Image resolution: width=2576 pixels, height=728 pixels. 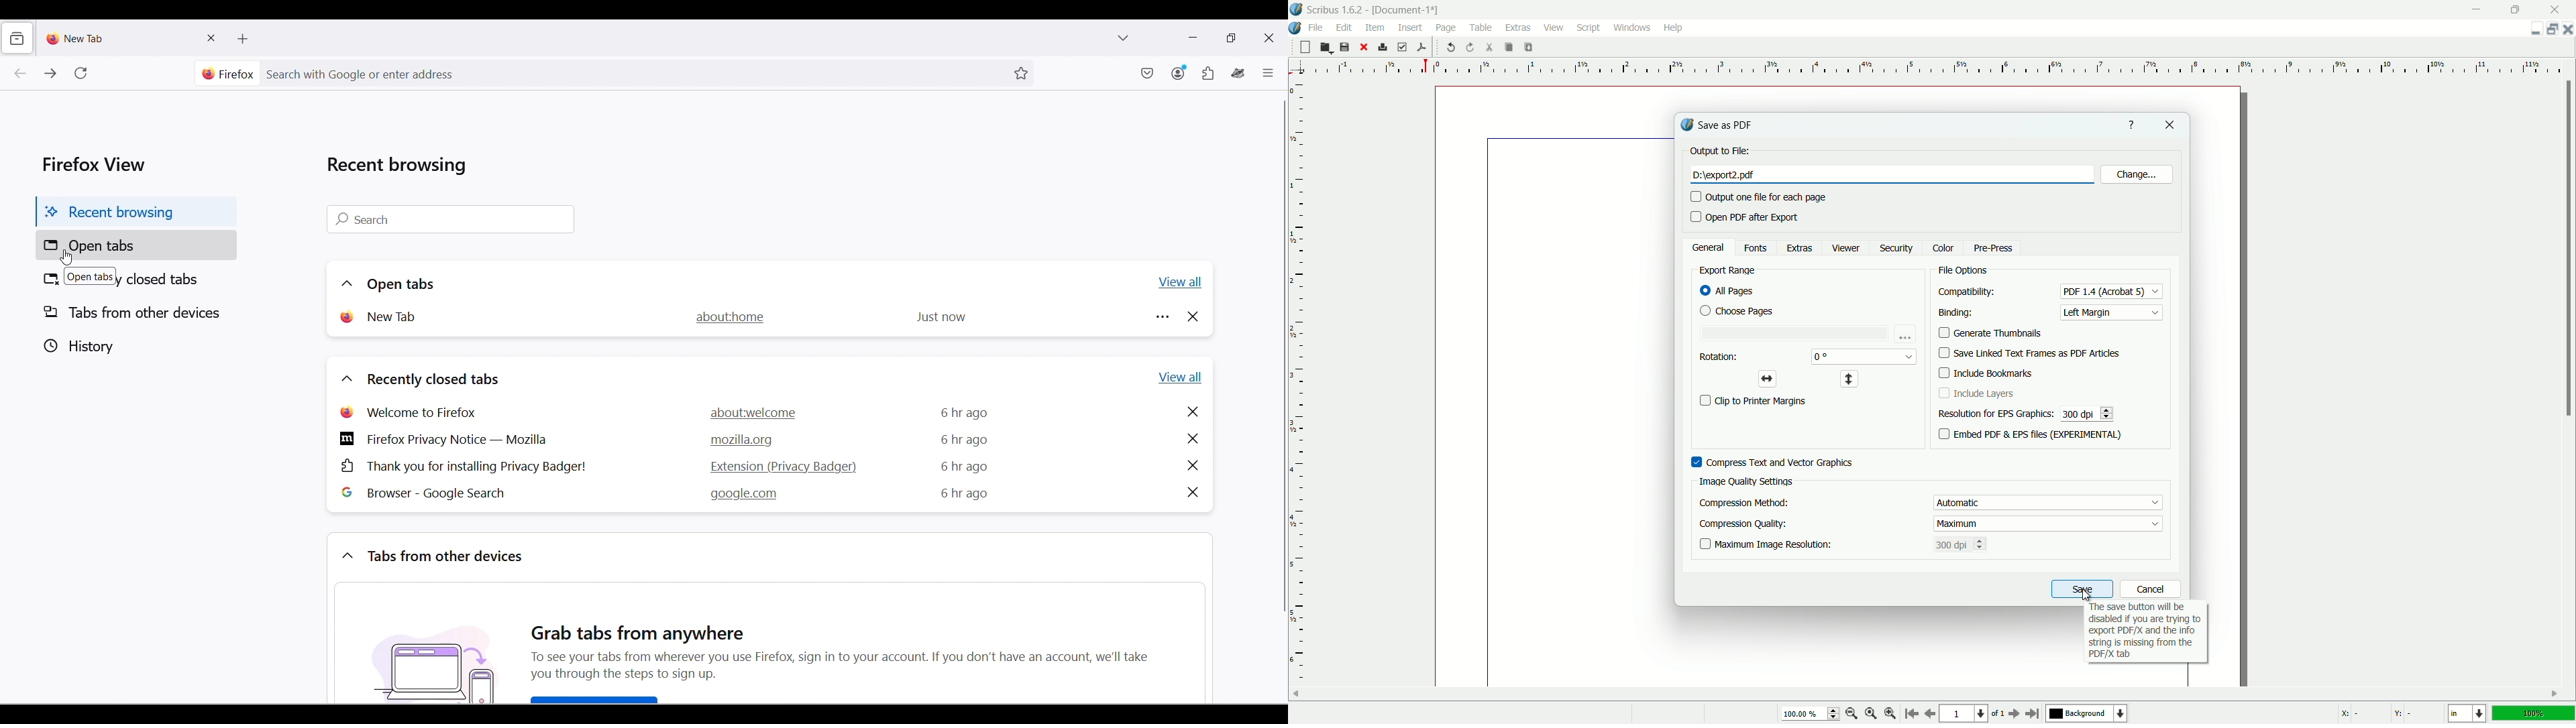 What do you see at coordinates (1193, 316) in the screenshot?
I see `Close new tab` at bounding box center [1193, 316].